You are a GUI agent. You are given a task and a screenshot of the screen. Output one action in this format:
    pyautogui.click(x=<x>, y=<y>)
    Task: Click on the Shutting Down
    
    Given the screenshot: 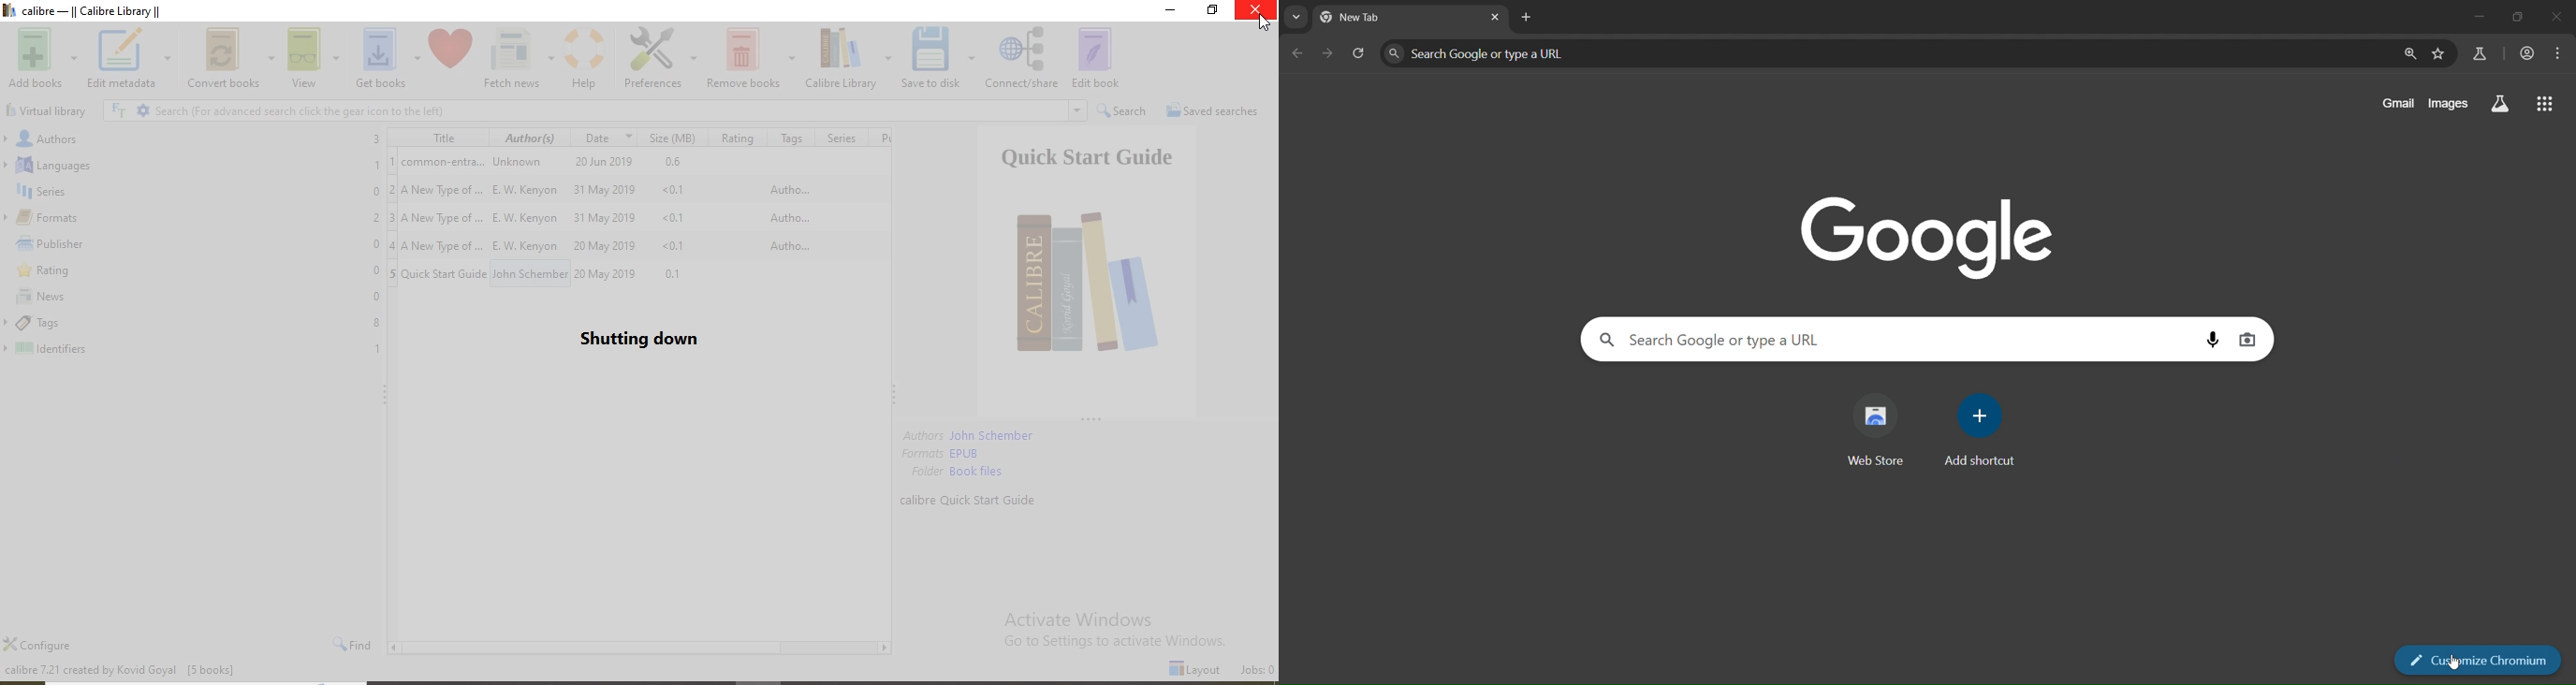 What is the action you would take?
    pyautogui.click(x=640, y=339)
    